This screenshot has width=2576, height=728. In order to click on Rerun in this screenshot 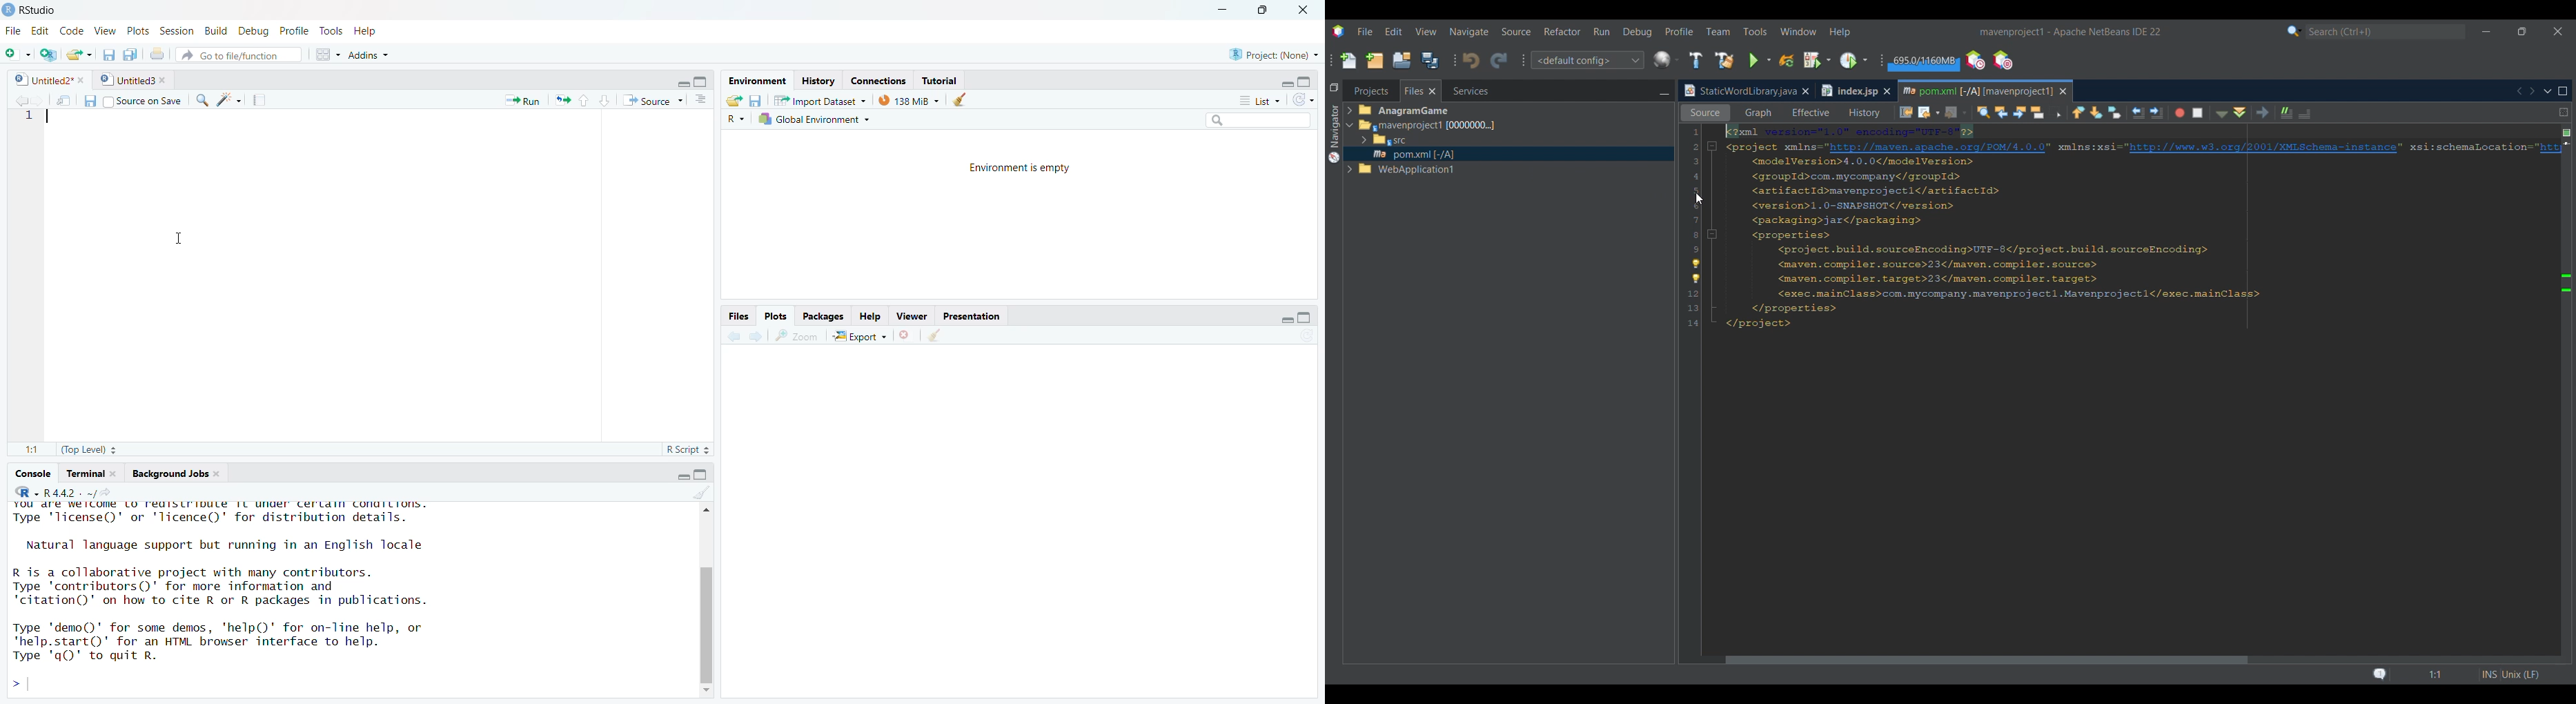, I will do `click(563, 100)`.